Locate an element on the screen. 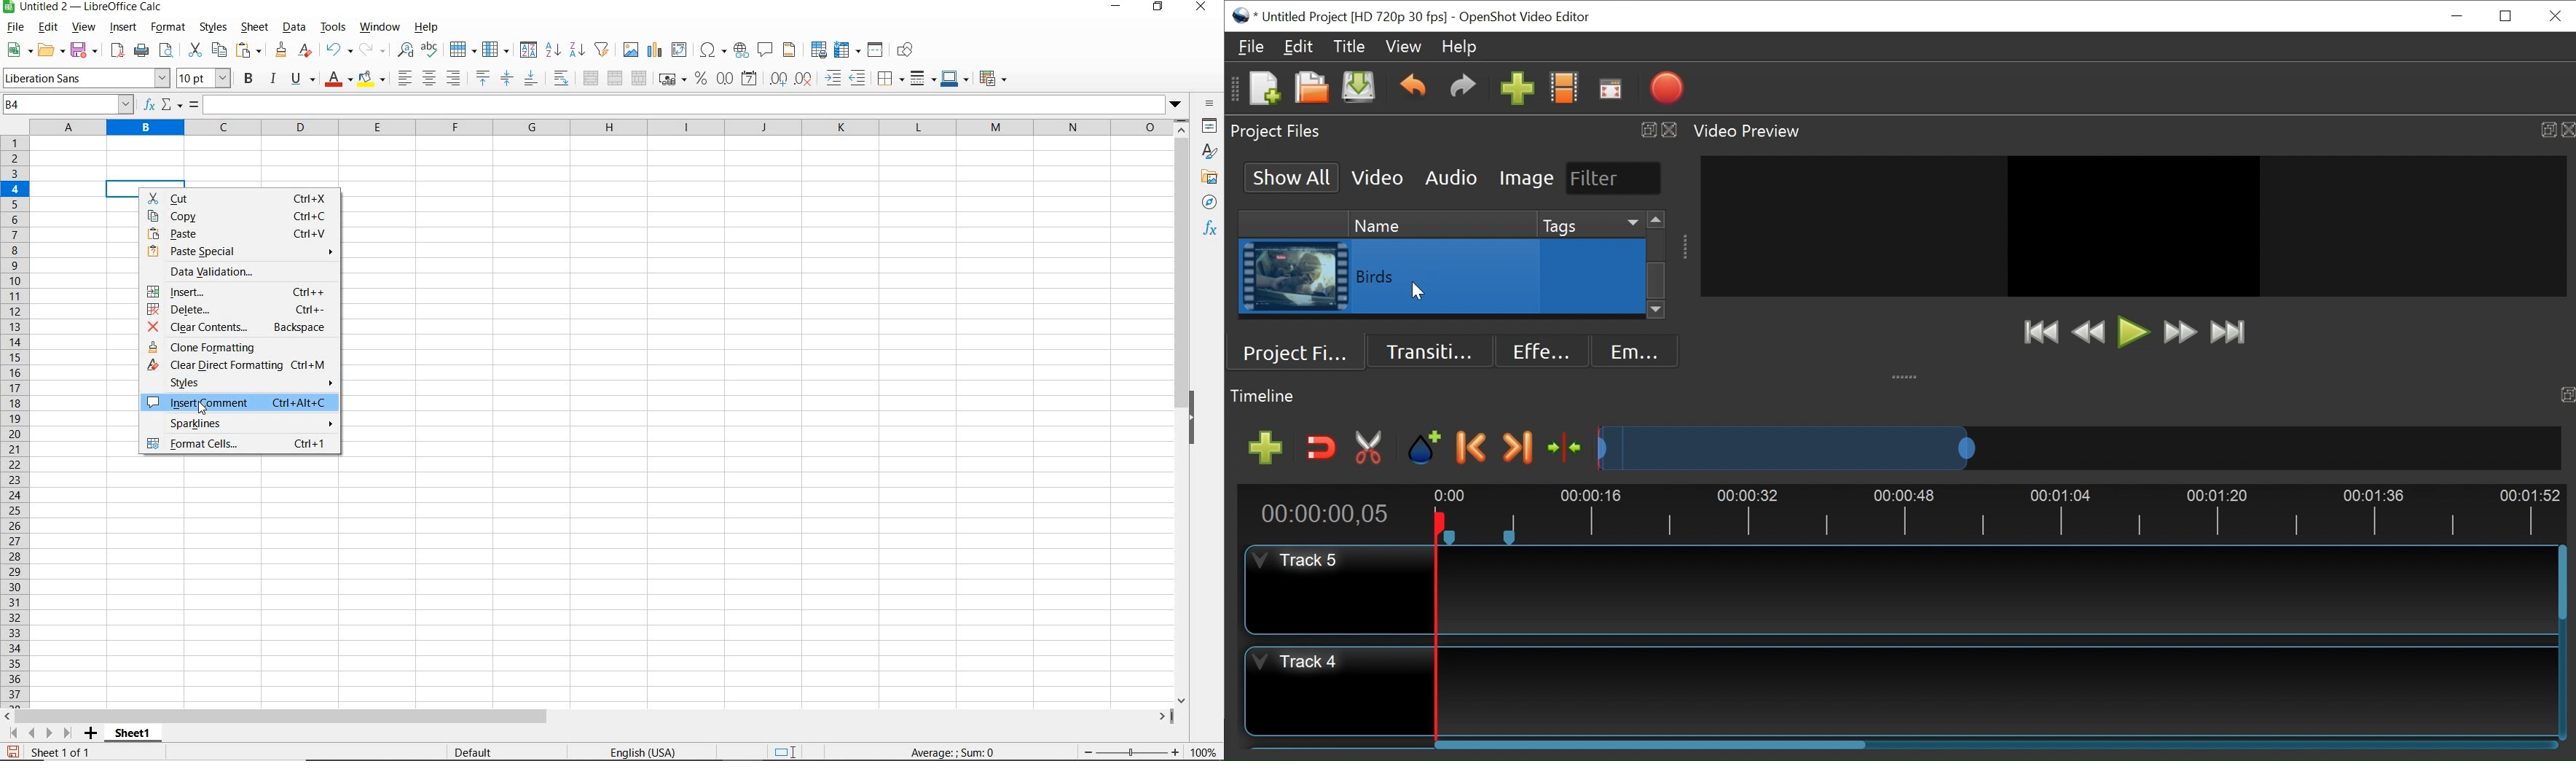 The height and width of the screenshot is (784, 2576). hide is located at coordinates (1197, 418).